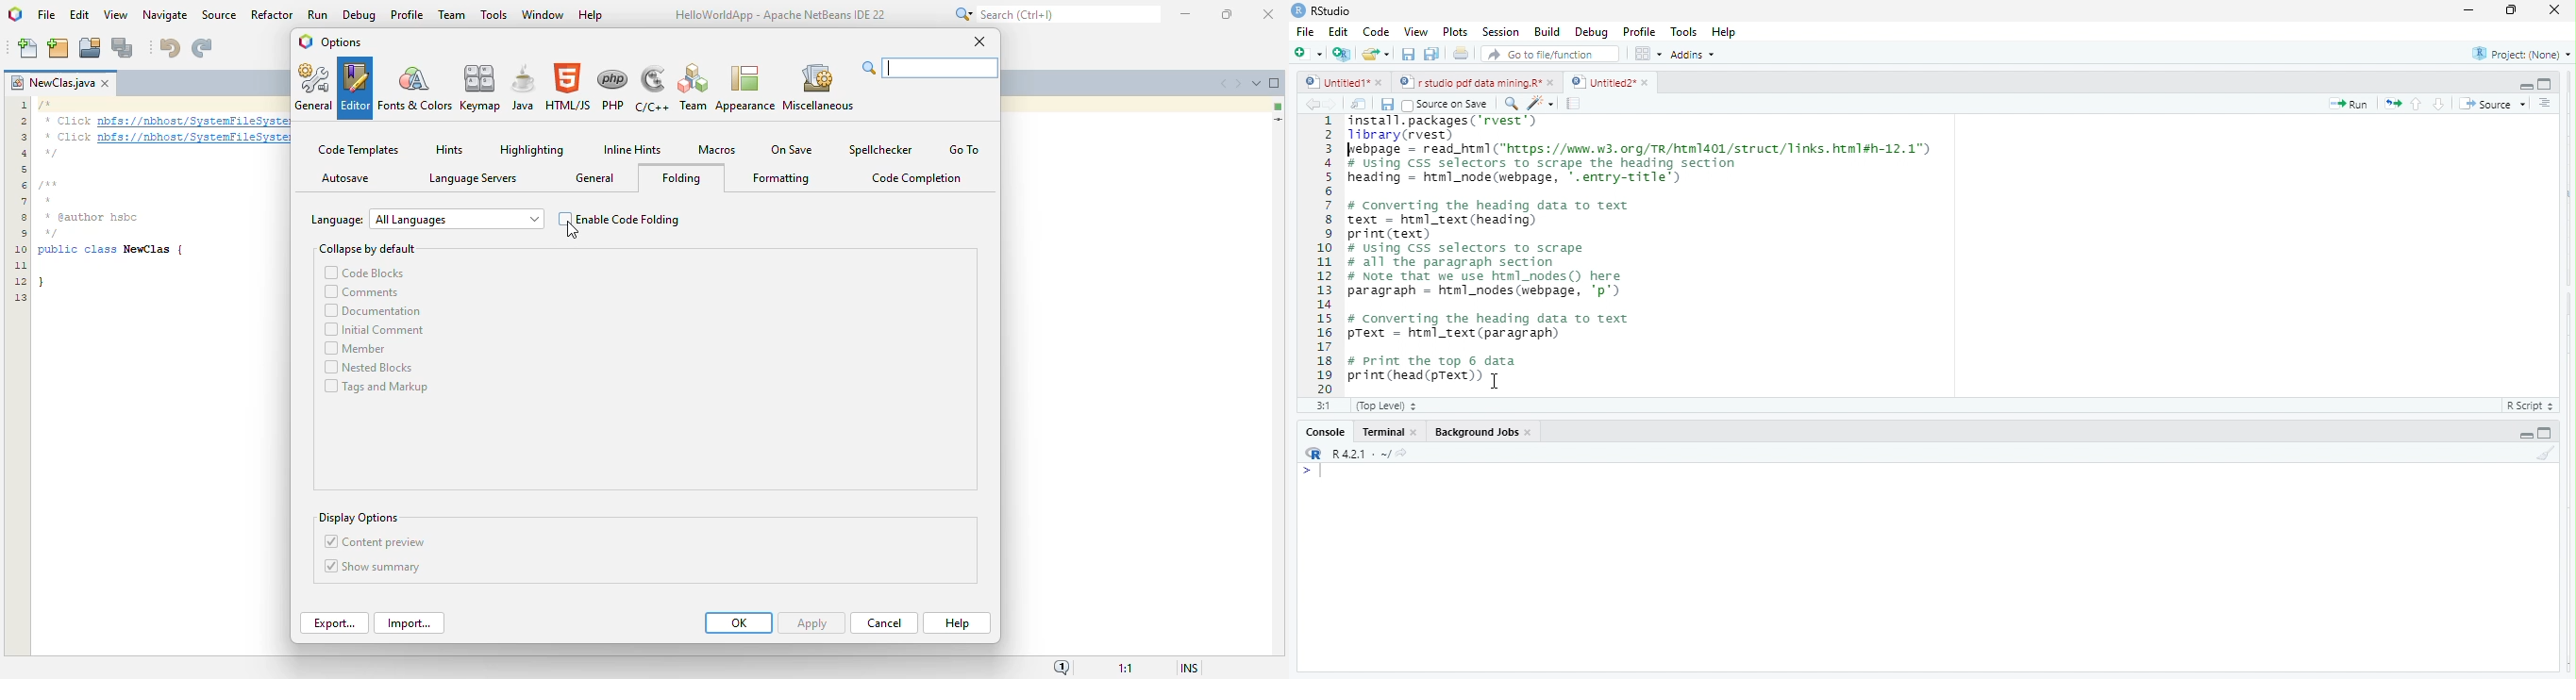 The image size is (2576, 700). Describe the element at coordinates (2417, 105) in the screenshot. I see `go to previous section/chunk` at that location.